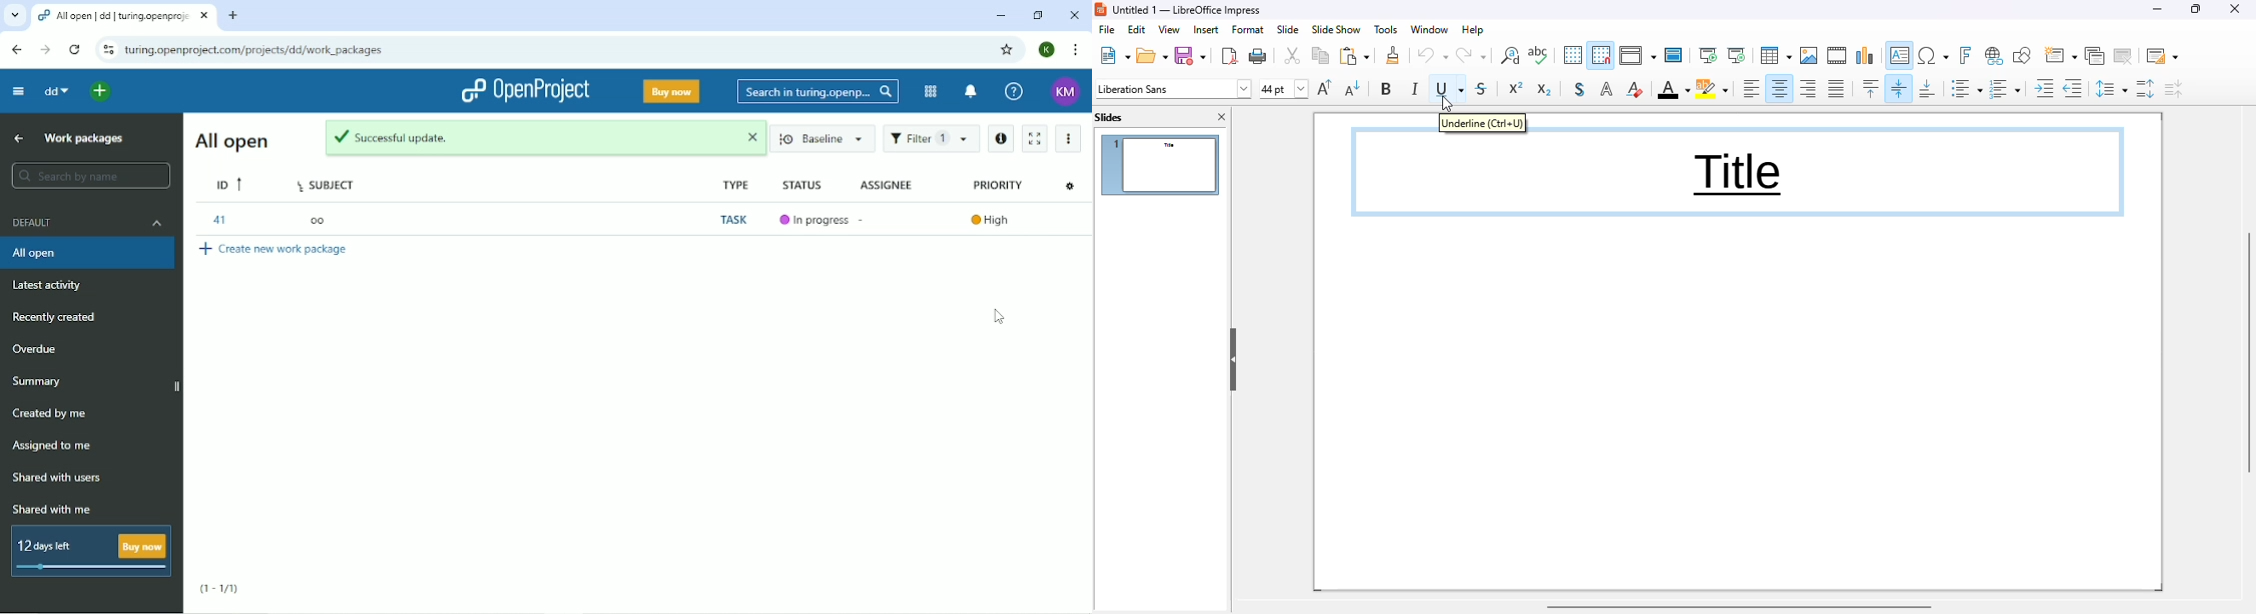 The image size is (2268, 616). I want to click on increase font size, so click(1326, 87).